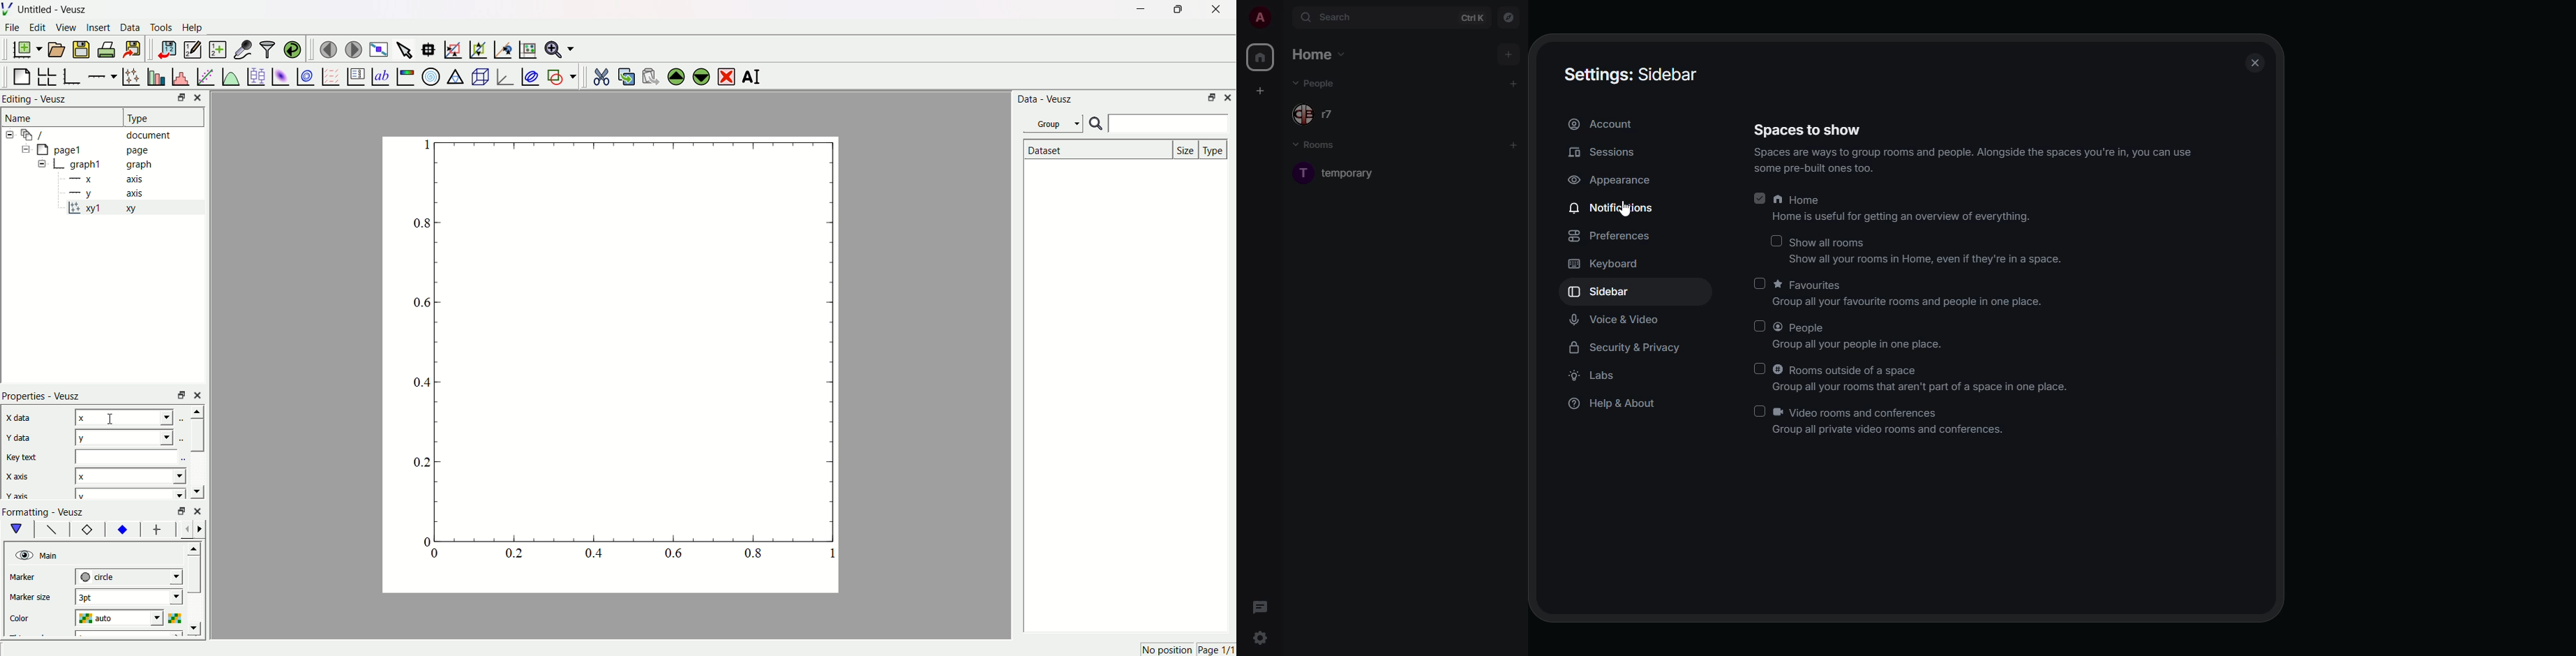 The height and width of the screenshot is (672, 2576). What do you see at coordinates (1626, 207) in the screenshot?
I see `cursor` at bounding box center [1626, 207].